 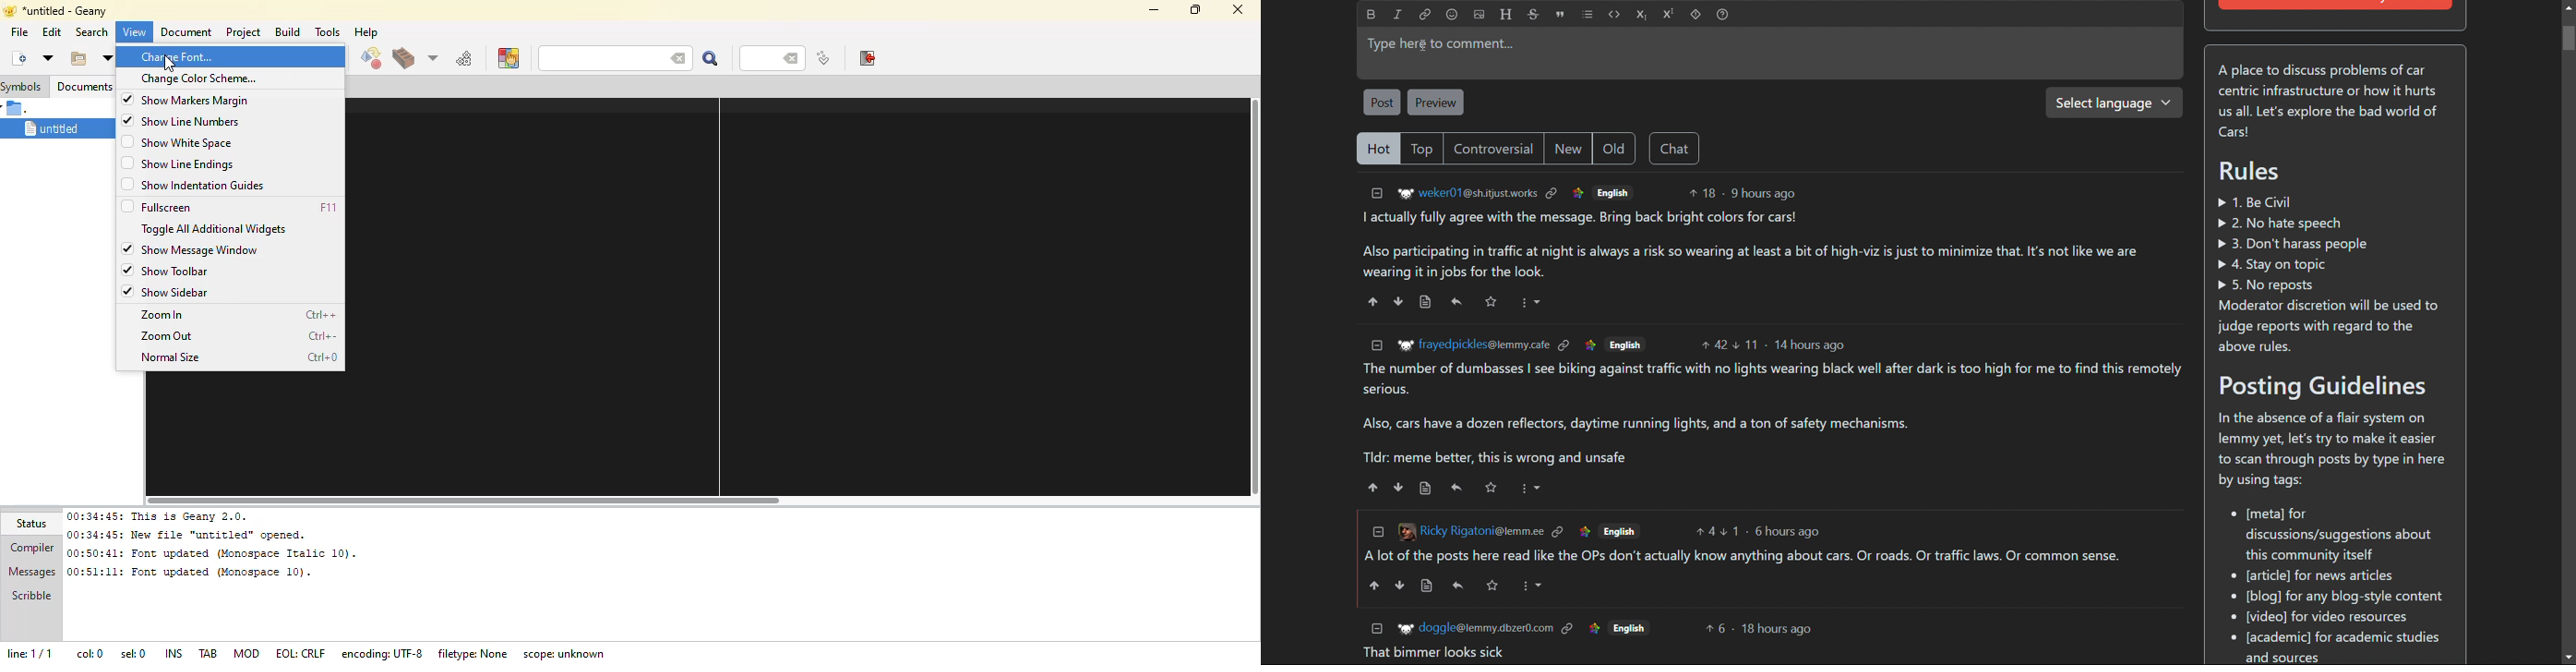 What do you see at coordinates (1593, 627) in the screenshot?
I see `link` at bounding box center [1593, 627].